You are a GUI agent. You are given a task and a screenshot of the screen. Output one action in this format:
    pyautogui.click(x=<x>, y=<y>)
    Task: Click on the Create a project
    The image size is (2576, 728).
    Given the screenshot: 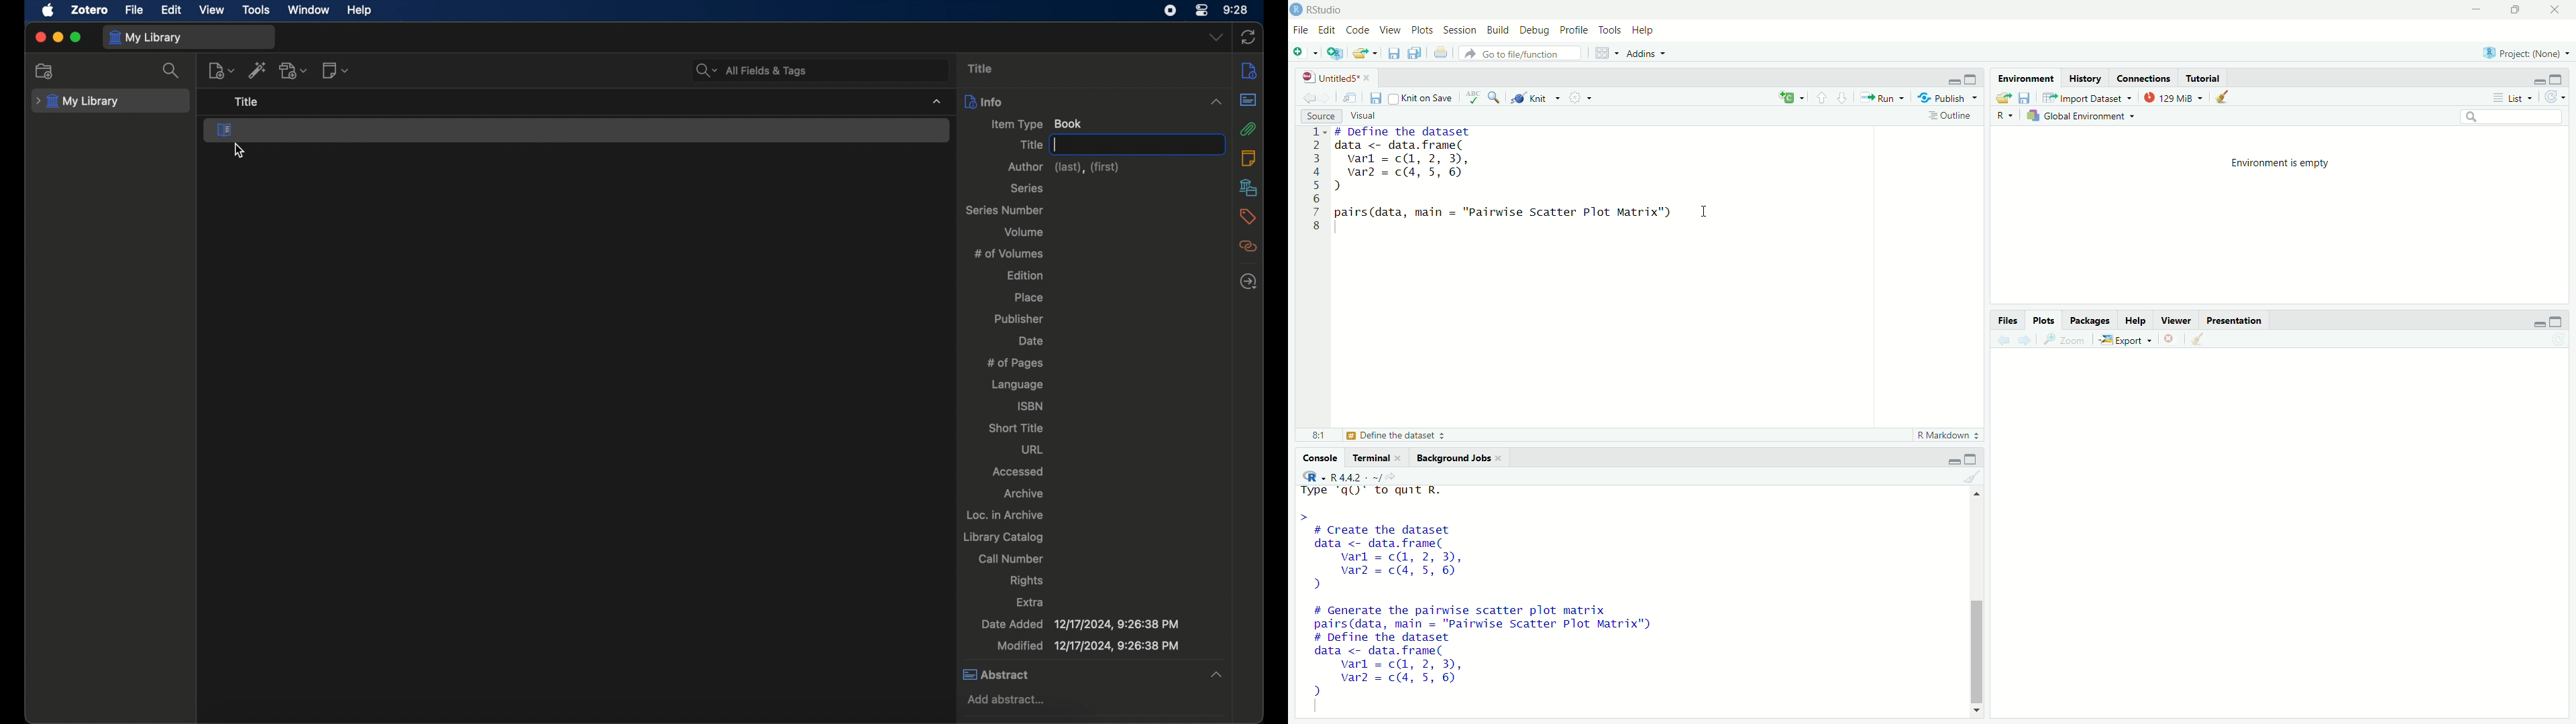 What is the action you would take?
    pyautogui.click(x=1335, y=51)
    